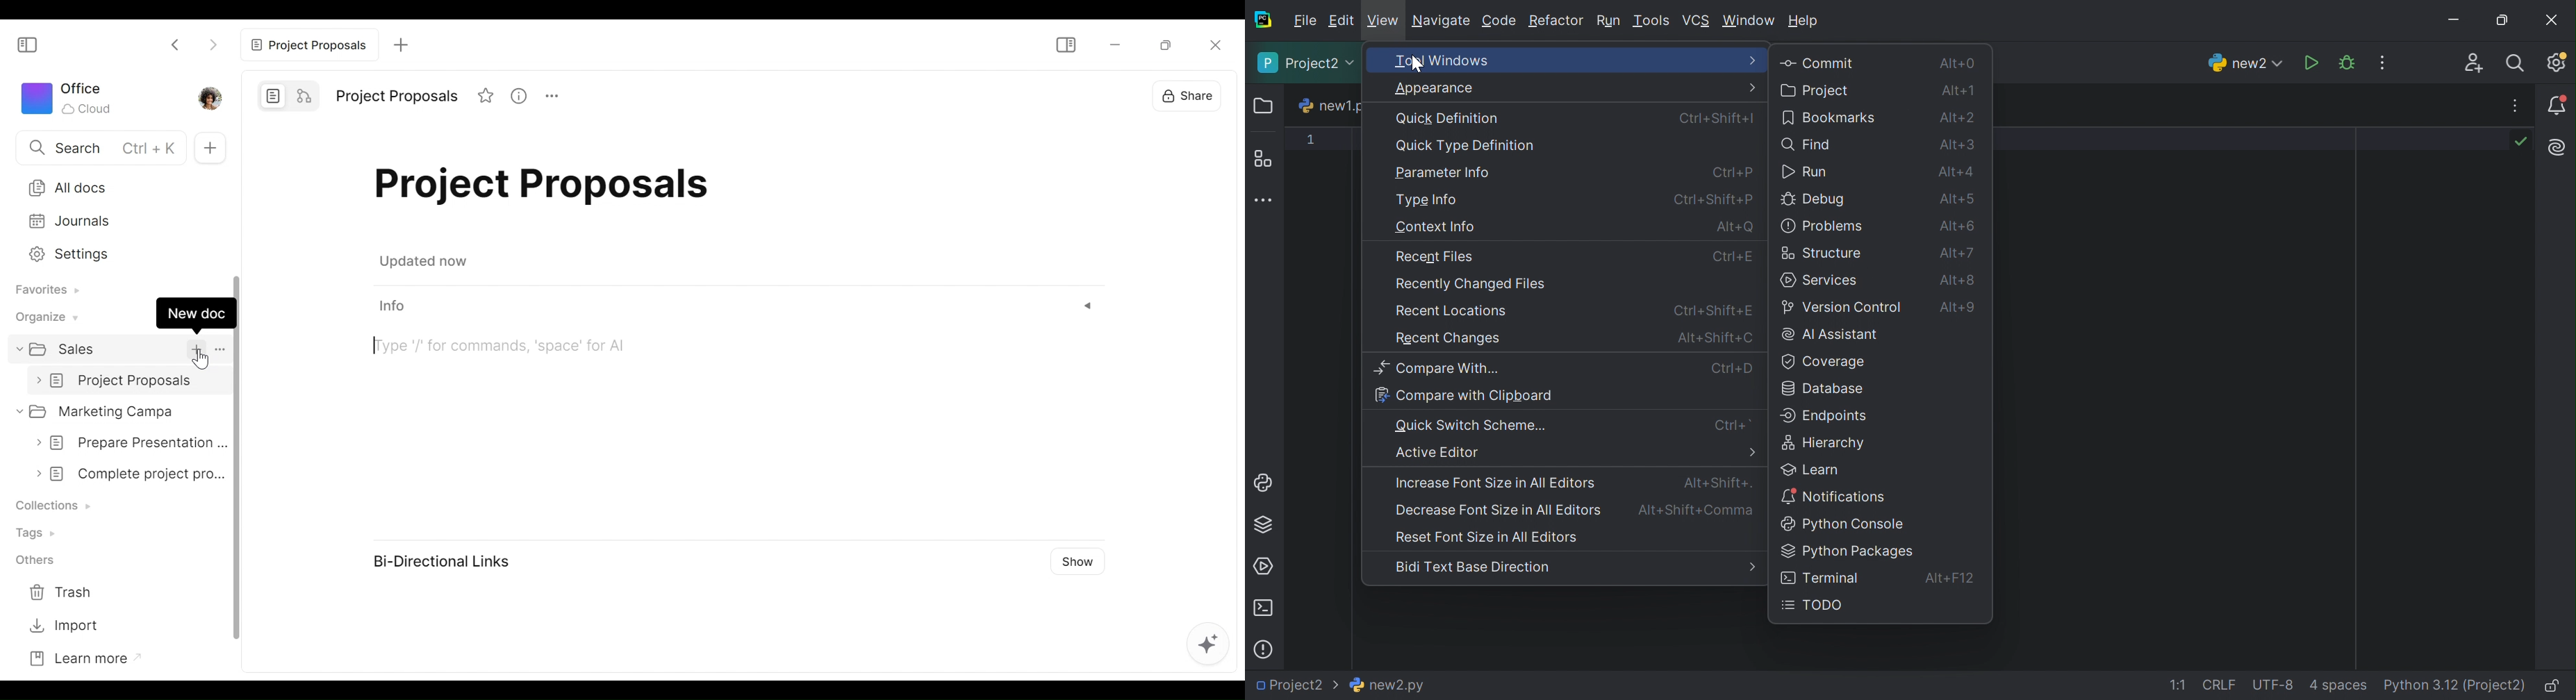 The width and height of the screenshot is (2576, 700). Describe the element at coordinates (396, 95) in the screenshot. I see `project proposals` at that location.